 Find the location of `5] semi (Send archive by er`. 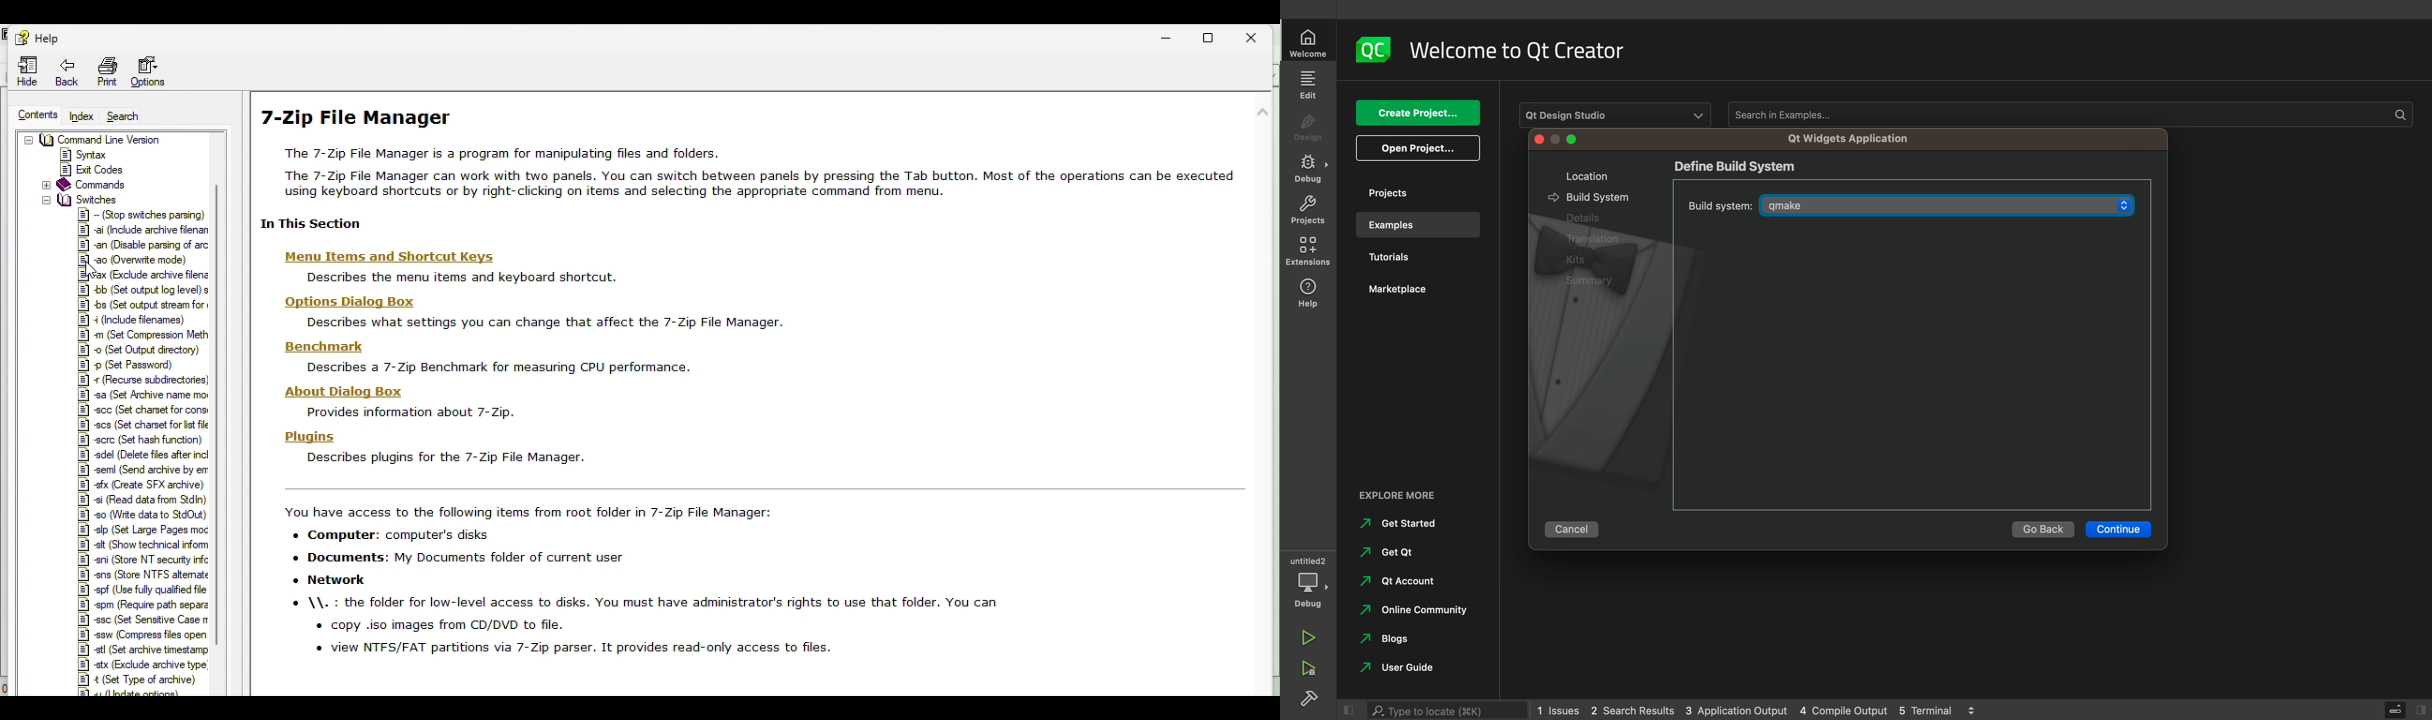

5] semi (Send archive by er is located at coordinates (144, 471).